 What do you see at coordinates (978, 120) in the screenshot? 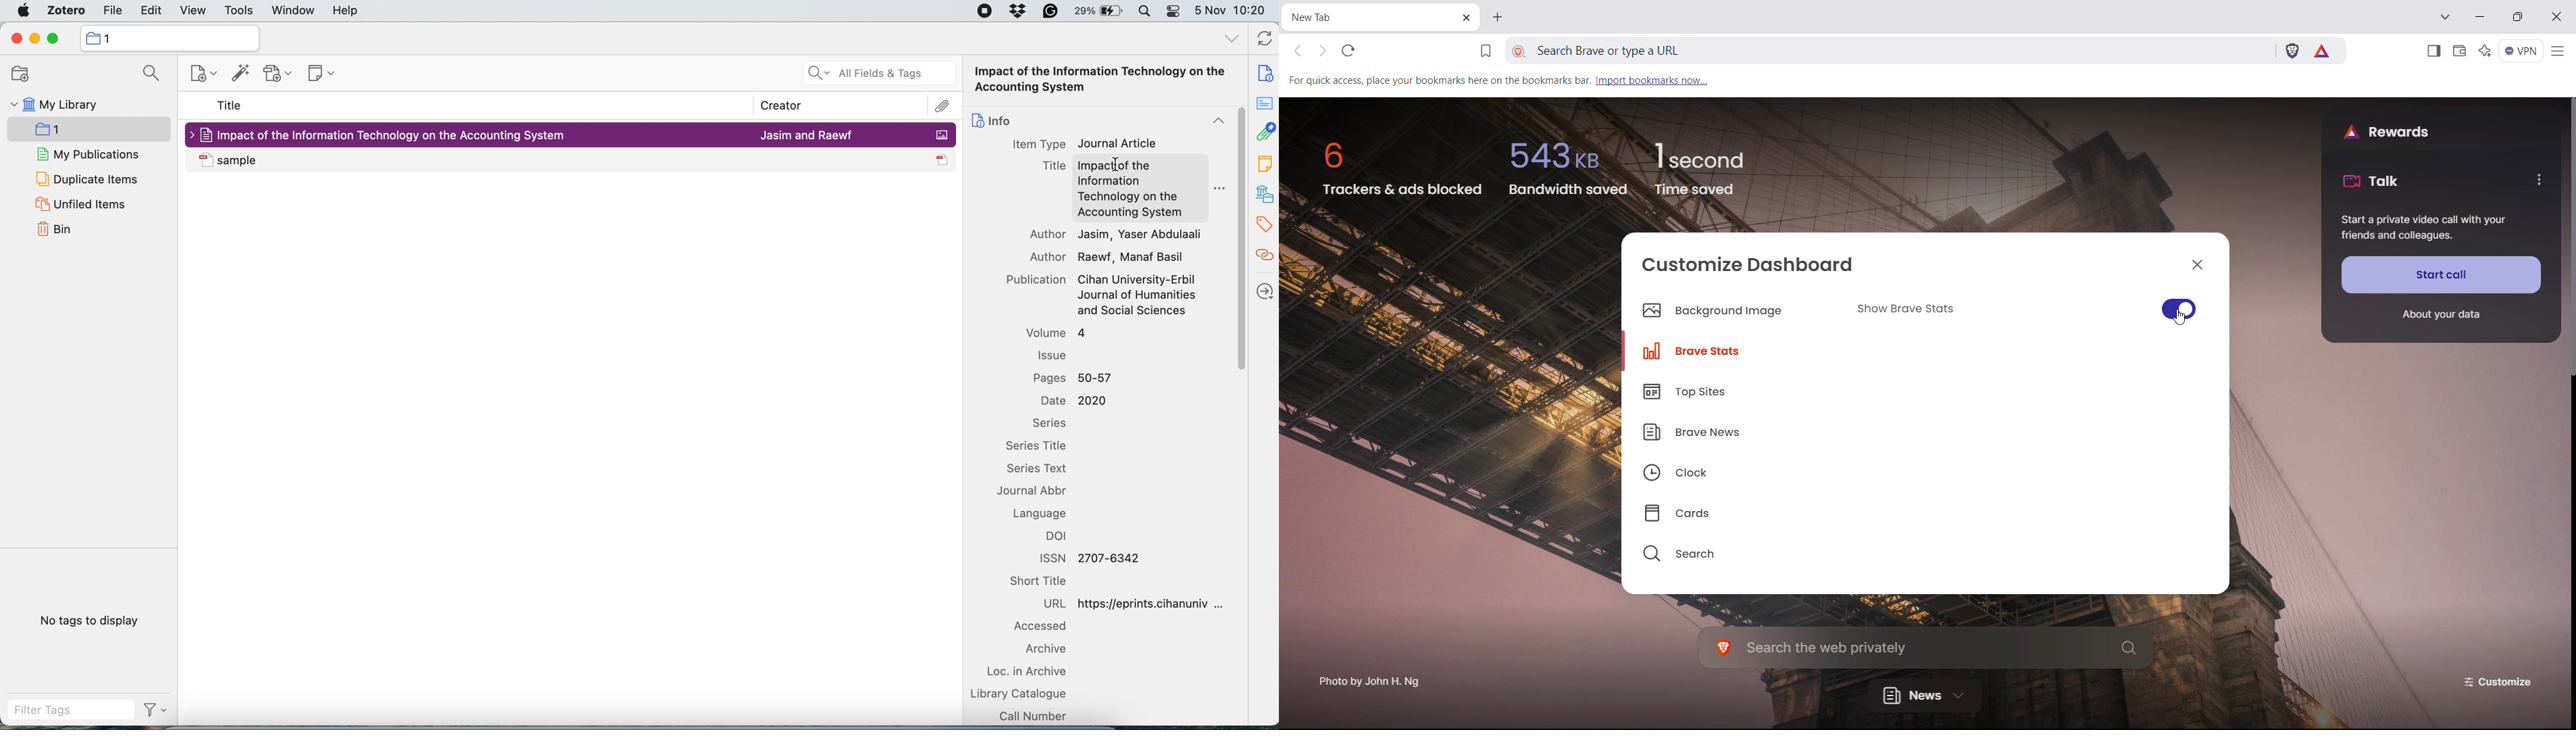
I see `icon` at bounding box center [978, 120].